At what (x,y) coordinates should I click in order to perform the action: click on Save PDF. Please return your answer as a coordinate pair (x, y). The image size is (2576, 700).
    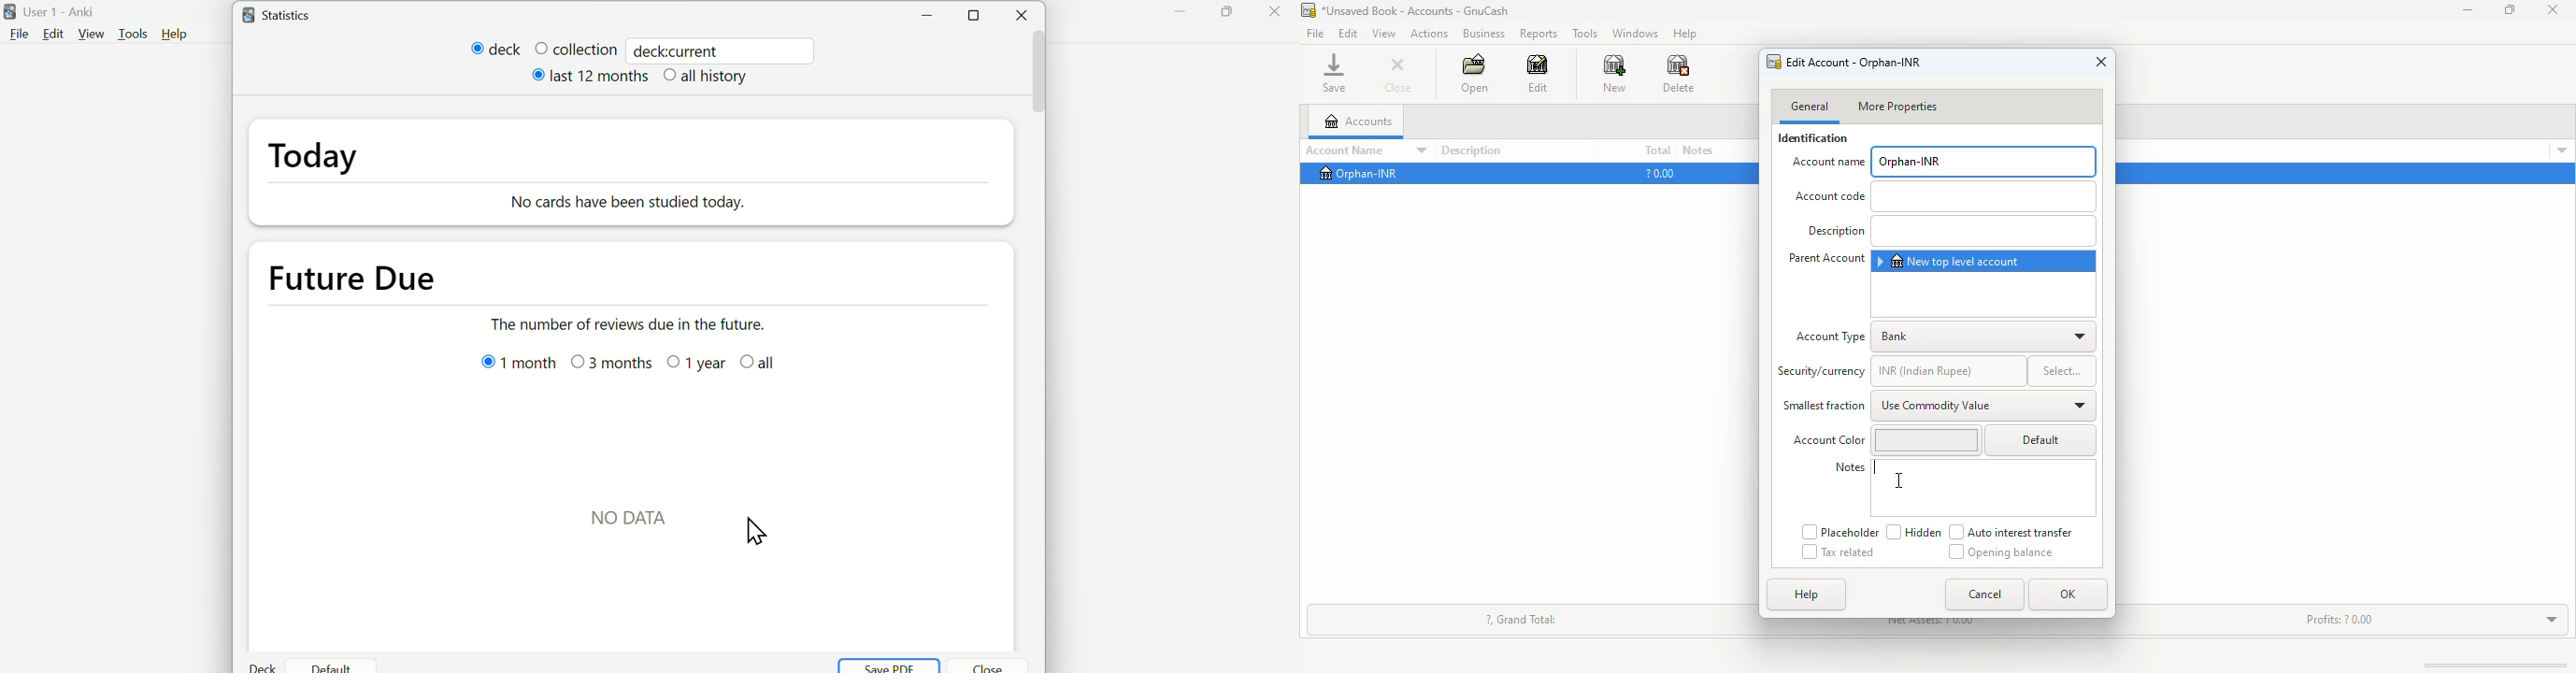
    Looking at the image, I should click on (884, 664).